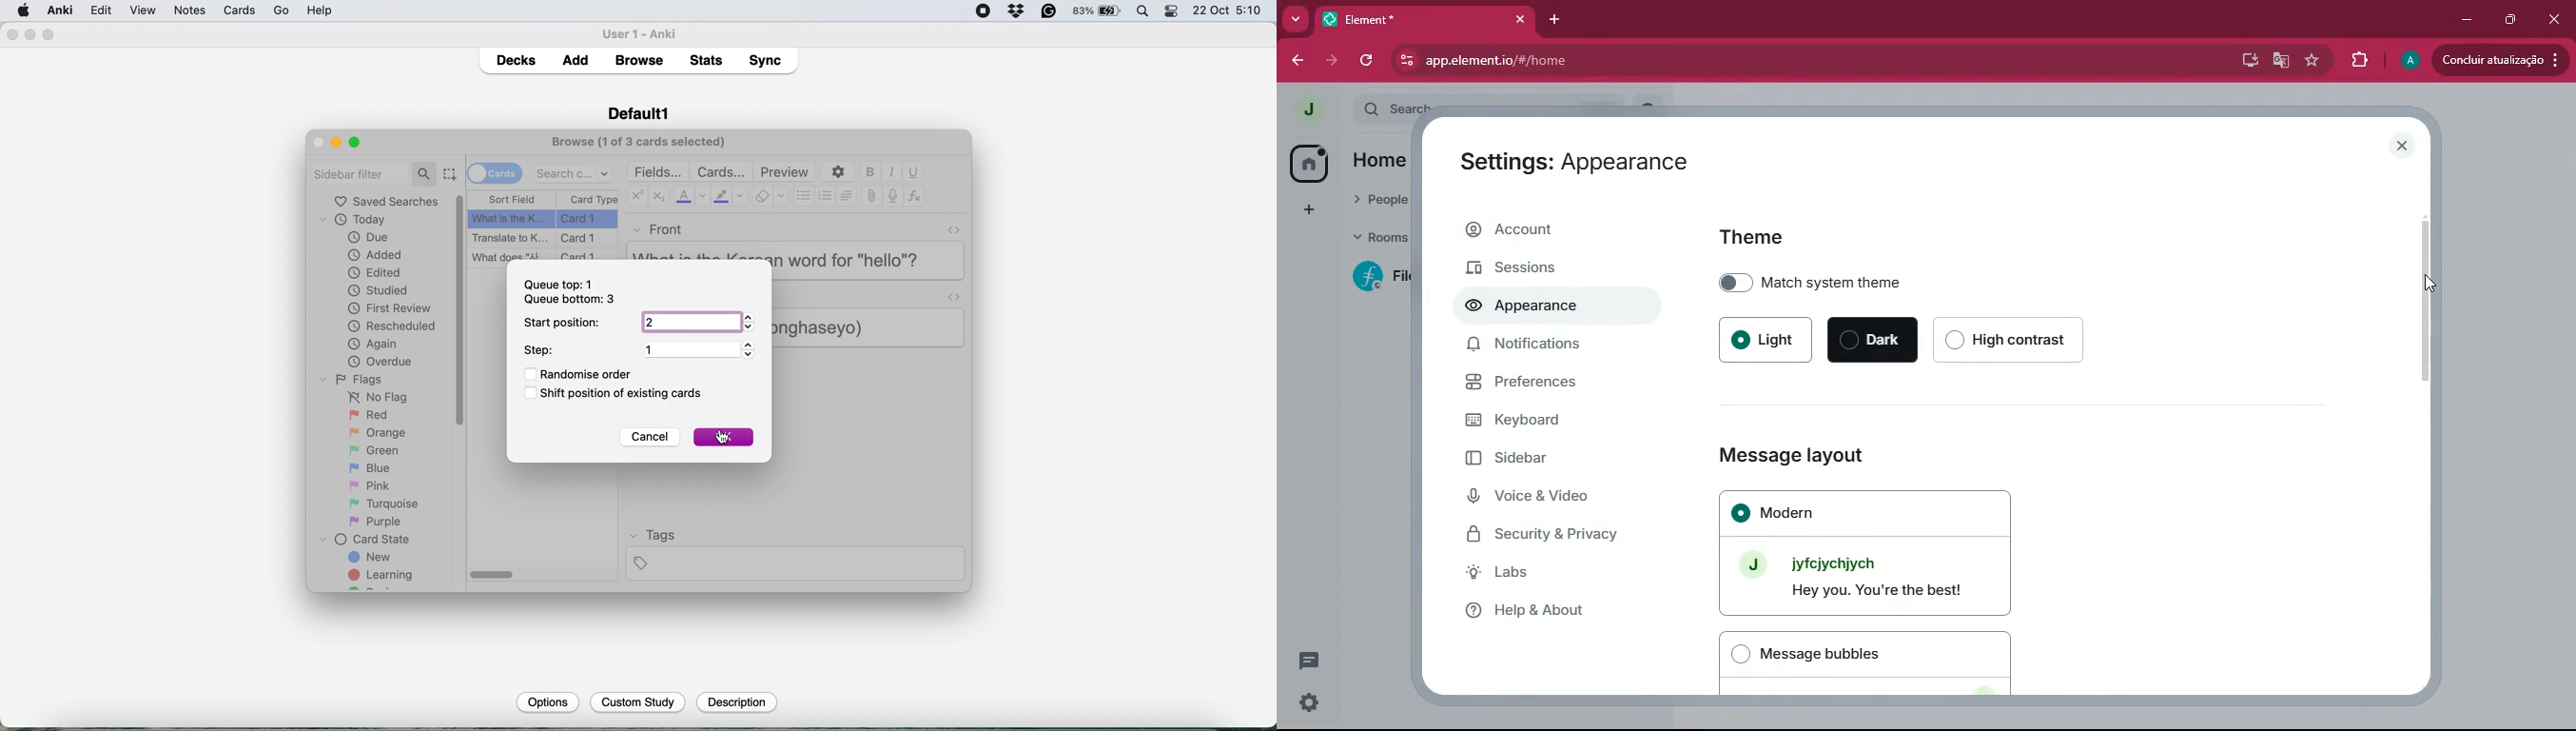 Image resolution: width=2576 pixels, height=756 pixels. Describe the element at coordinates (826, 197) in the screenshot. I see `numbered list` at that location.